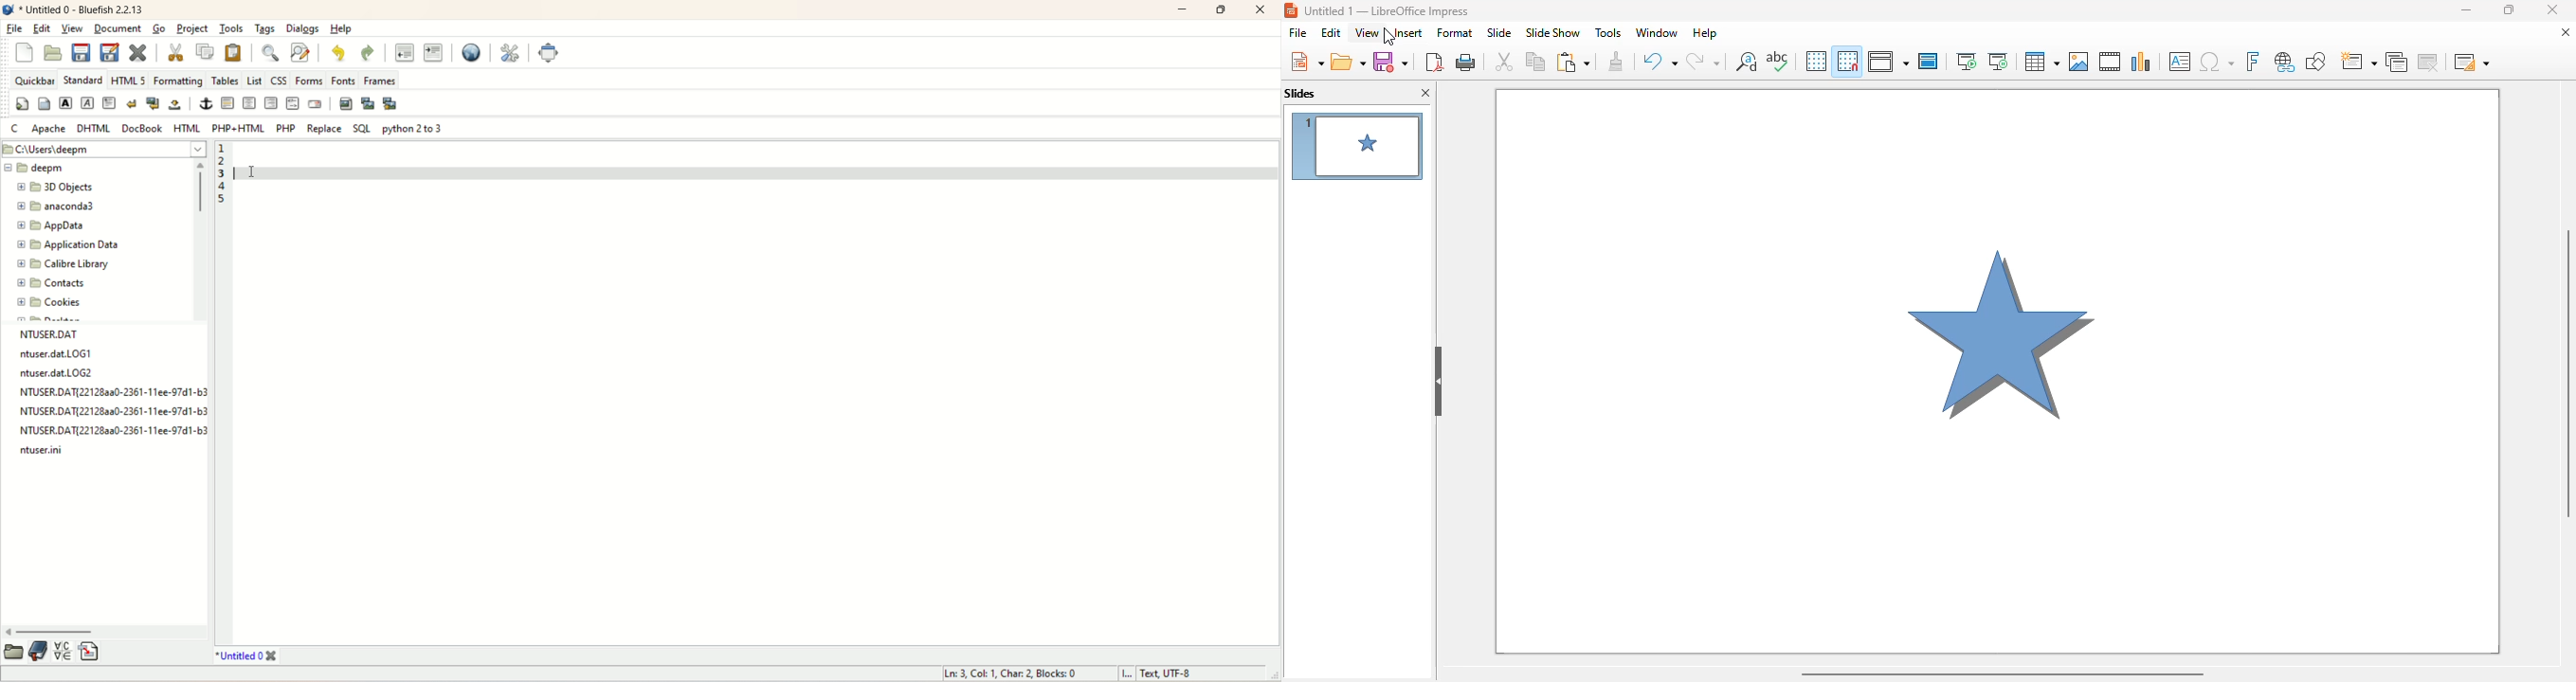 The height and width of the screenshot is (700, 2576). What do you see at coordinates (179, 80) in the screenshot?
I see `formatting` at bounding box center [179, 80].